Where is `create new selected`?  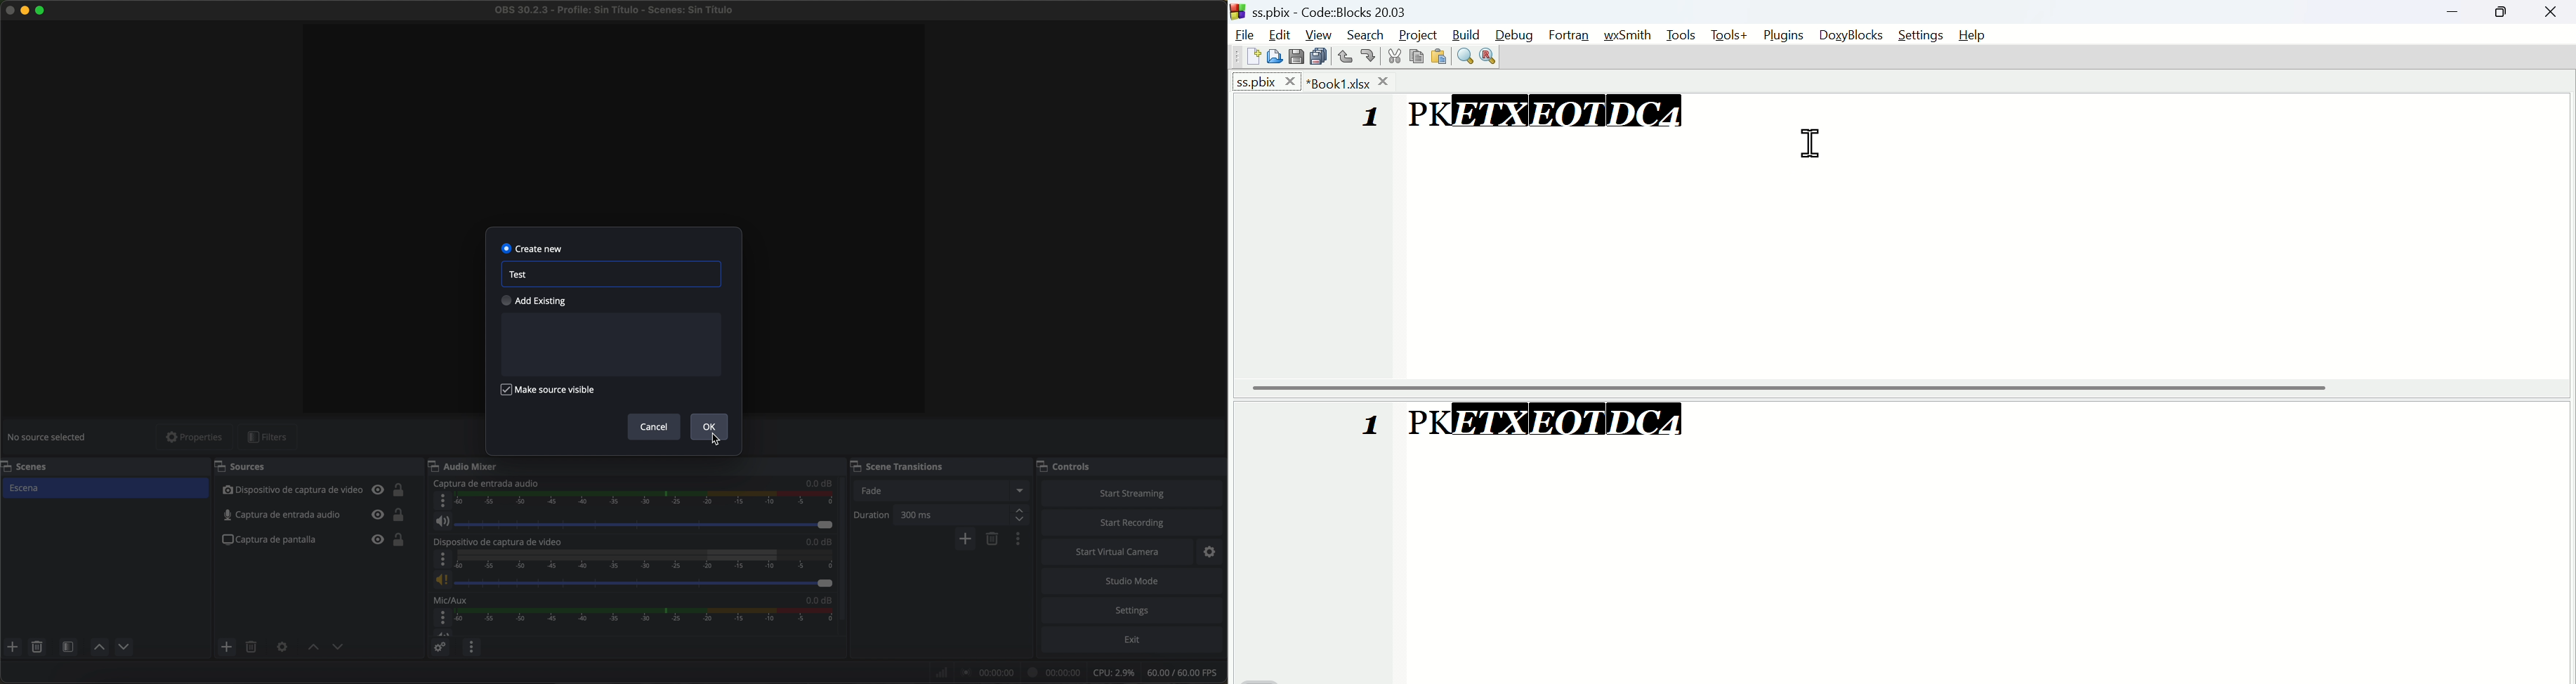
create new selected is located at coordinates (533, 247).